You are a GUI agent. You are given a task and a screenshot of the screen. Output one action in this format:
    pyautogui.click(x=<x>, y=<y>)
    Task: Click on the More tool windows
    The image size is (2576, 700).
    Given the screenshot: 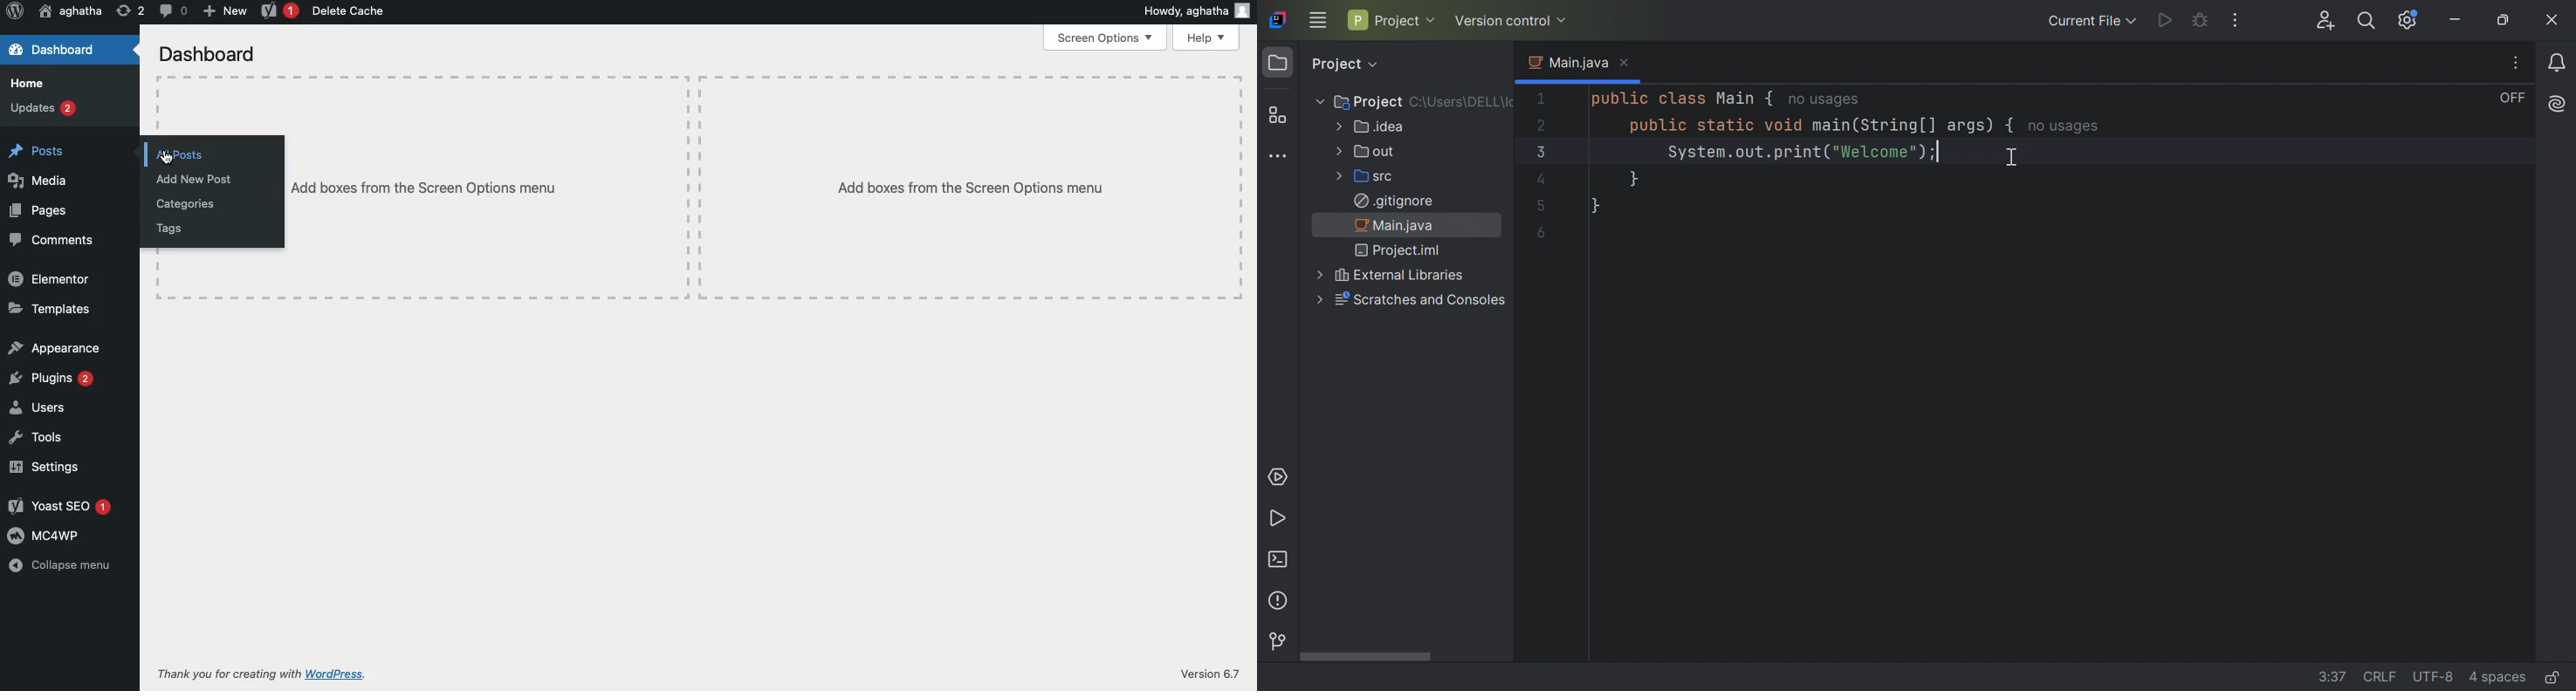 What is the action you would take?
    pyautogui.click(x=1282, y=158)
    